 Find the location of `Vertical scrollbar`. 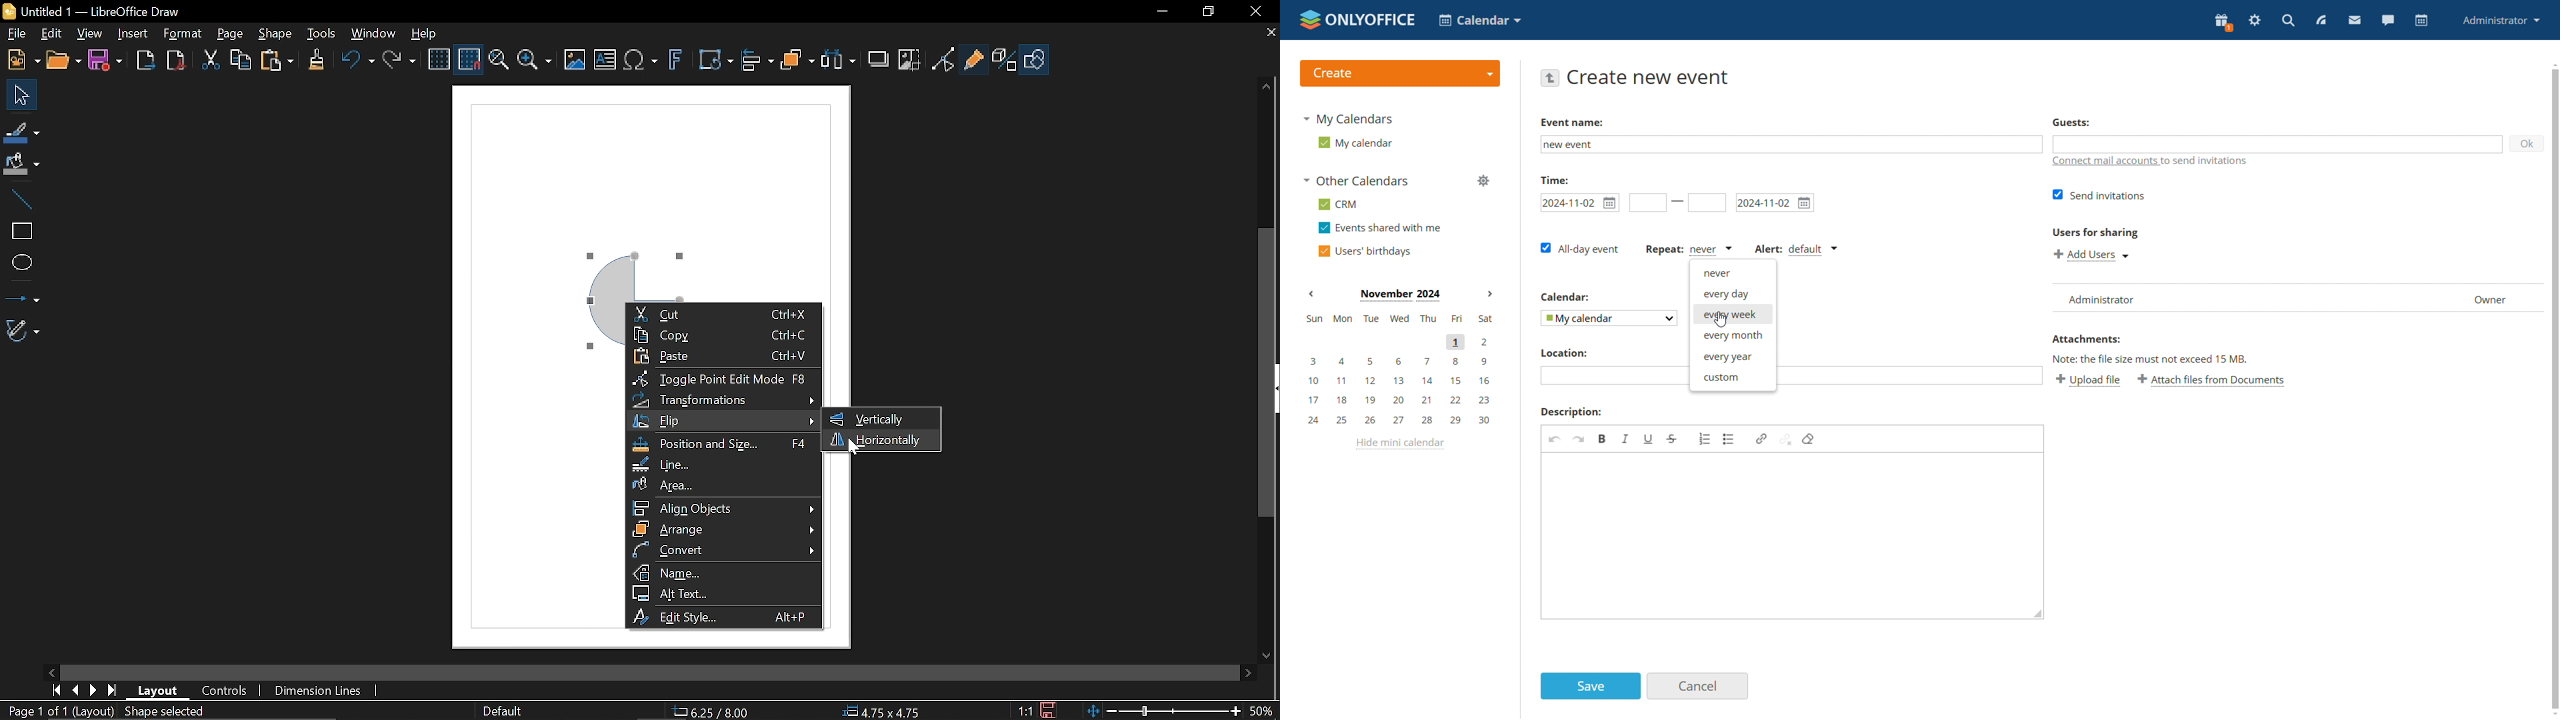

Vertical scrollbar is located at coordinates (1267, 371).